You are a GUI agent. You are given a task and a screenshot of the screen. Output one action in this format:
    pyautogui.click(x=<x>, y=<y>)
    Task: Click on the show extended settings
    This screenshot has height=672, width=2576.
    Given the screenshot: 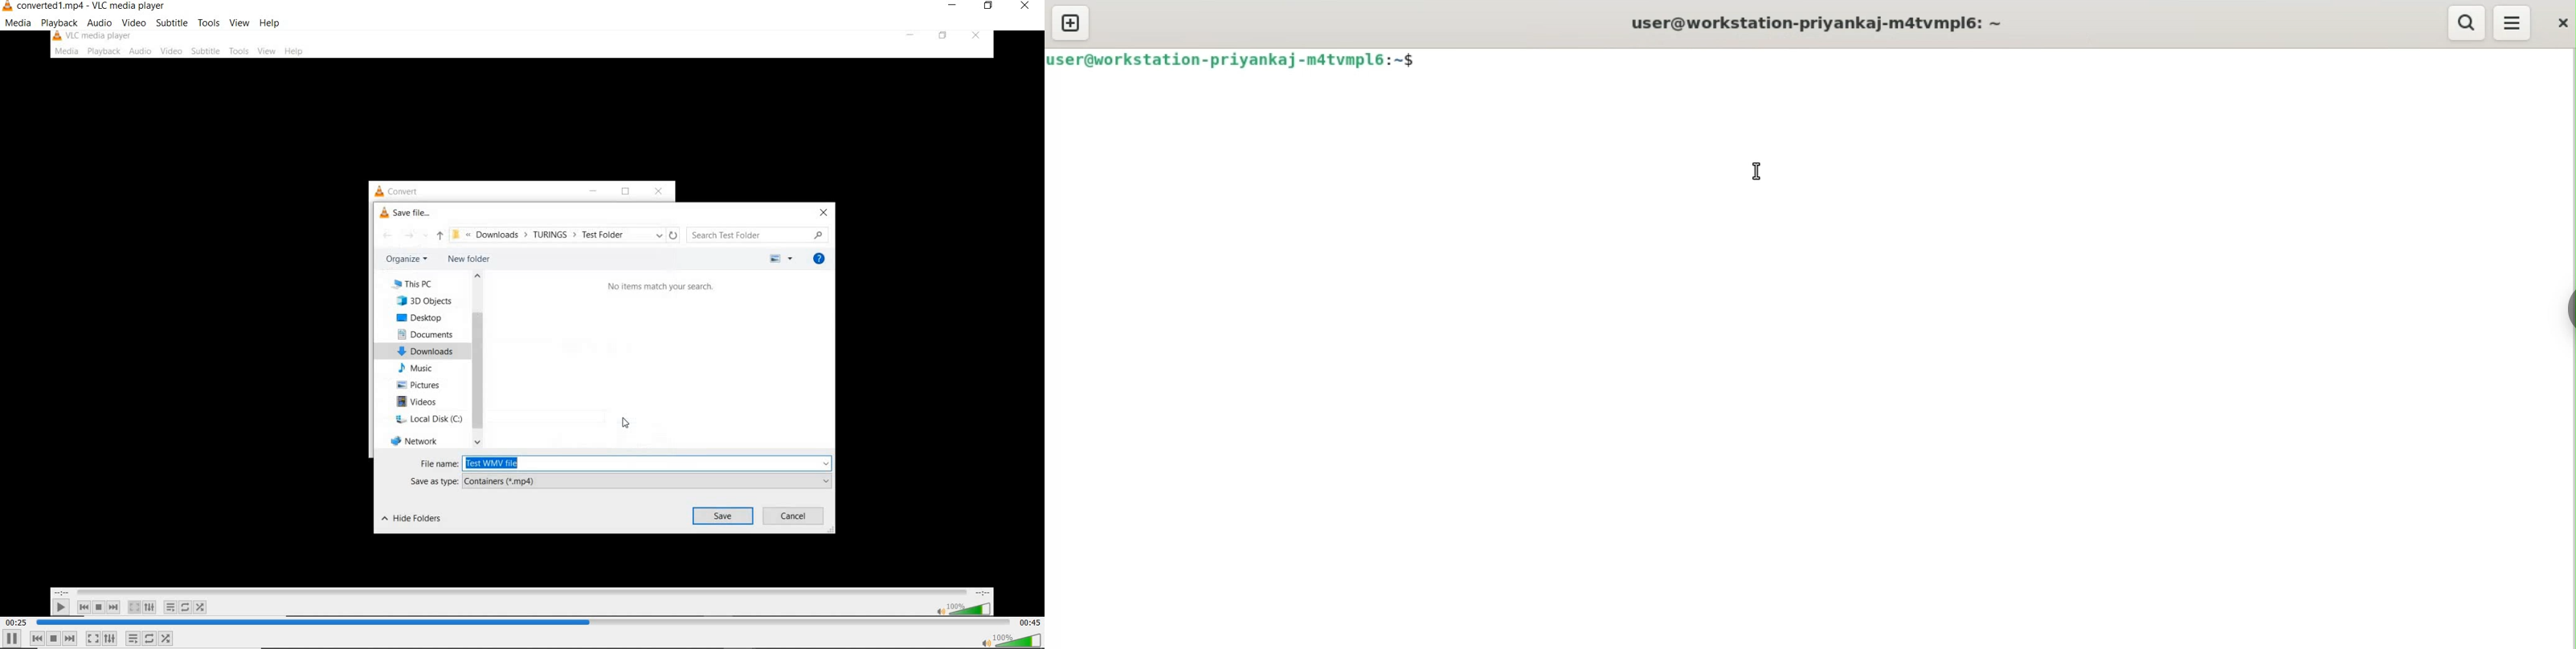 What is the action you would take?
    pyautogui.click(x=111, y=638)
    